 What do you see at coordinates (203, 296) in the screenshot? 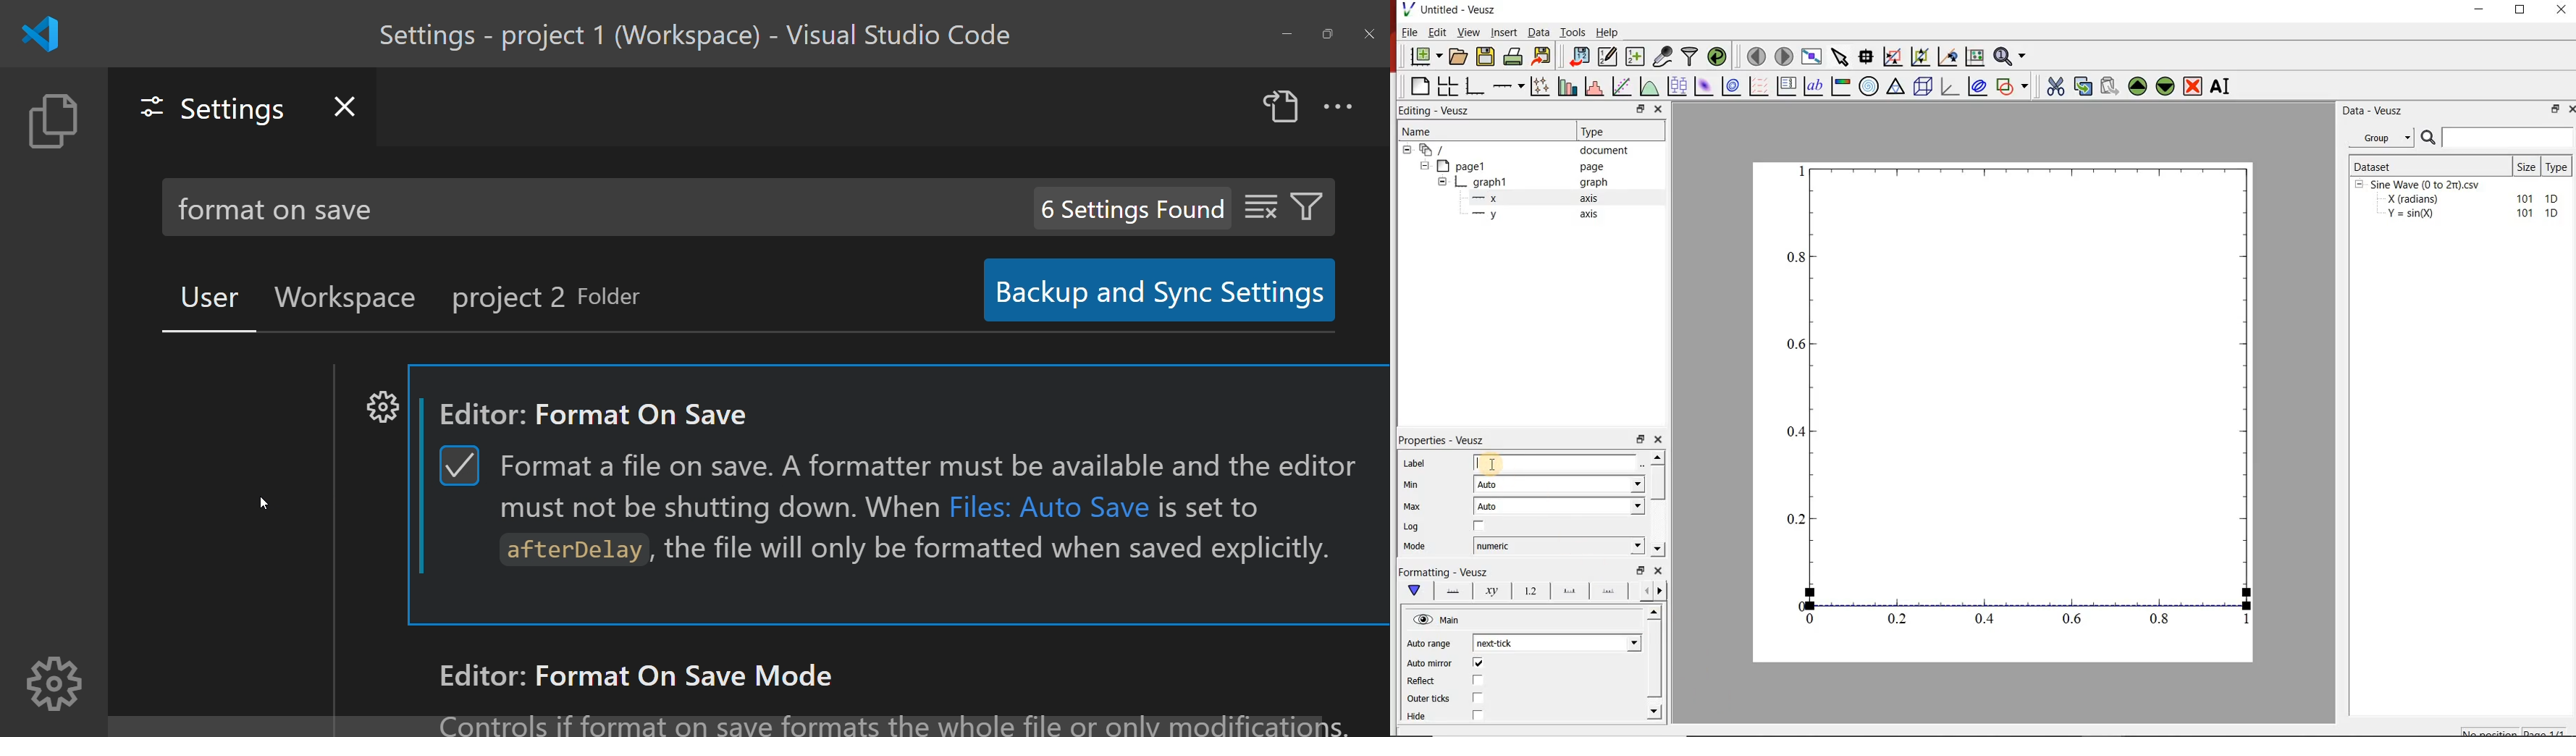
I see `user` at bounding box center [203, 296].